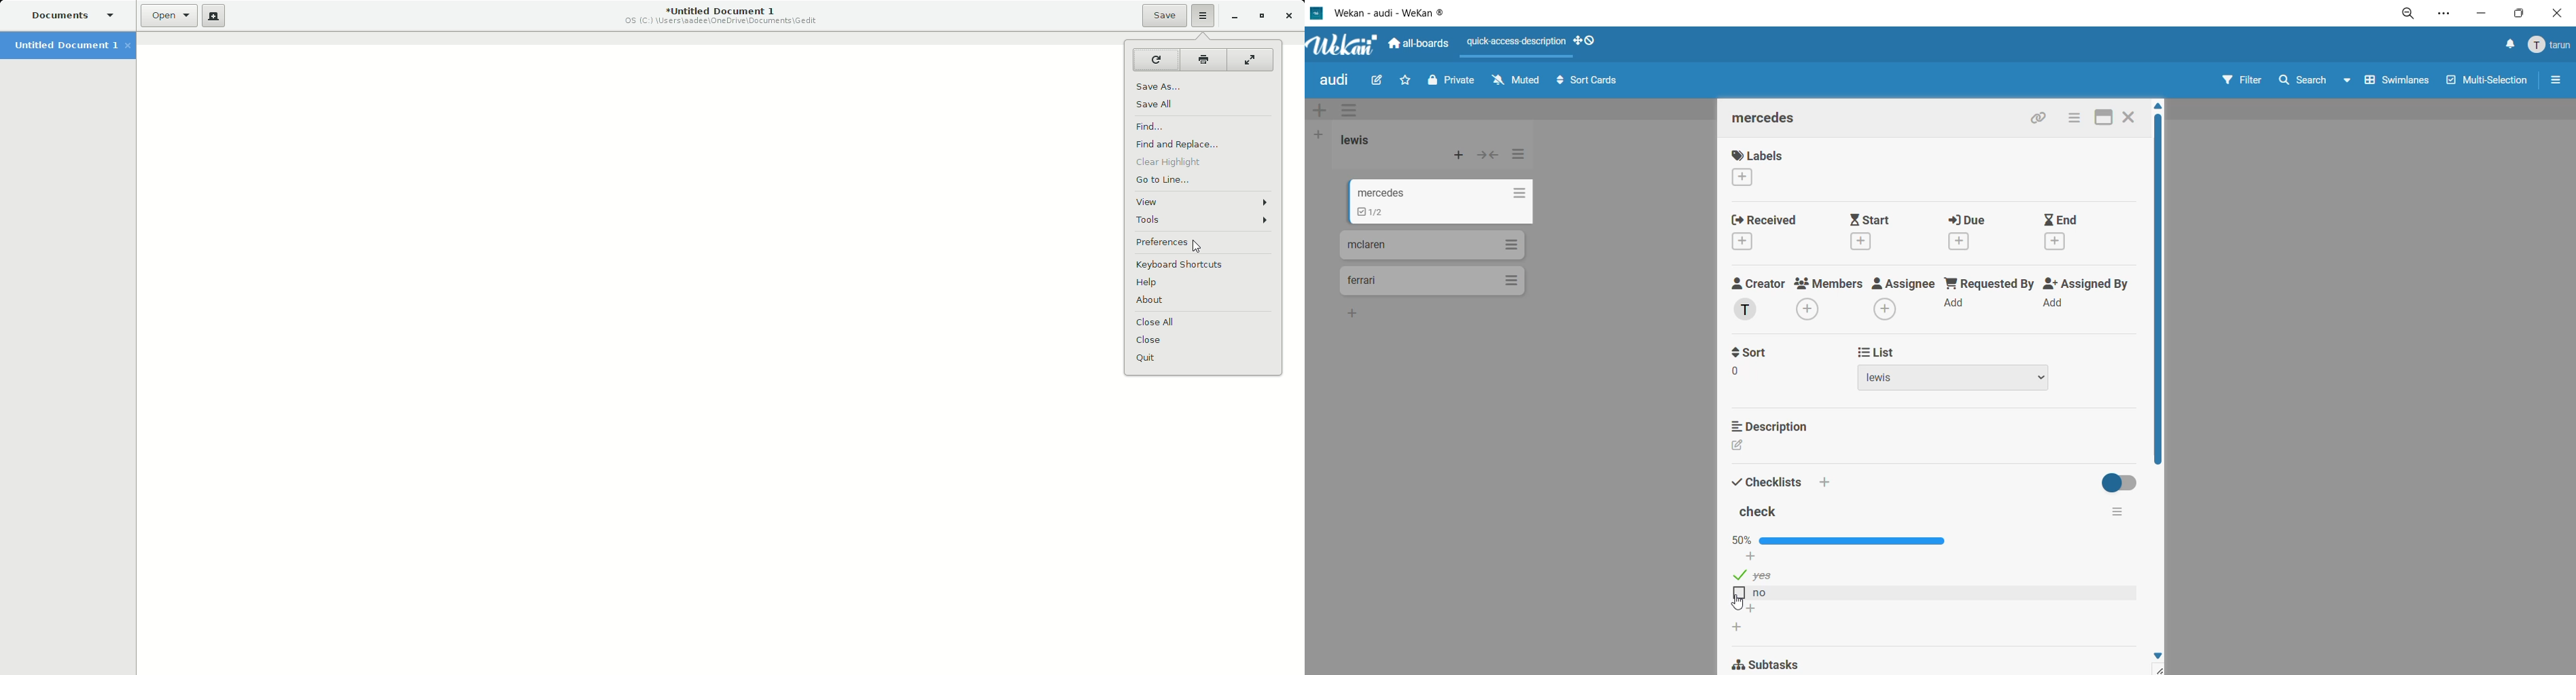 The height and width of the screenshot is (700, 2576). What do you see at coordinates (1752, 559) in the screenshot?
I see `add` at bounding box center [1752, 559].